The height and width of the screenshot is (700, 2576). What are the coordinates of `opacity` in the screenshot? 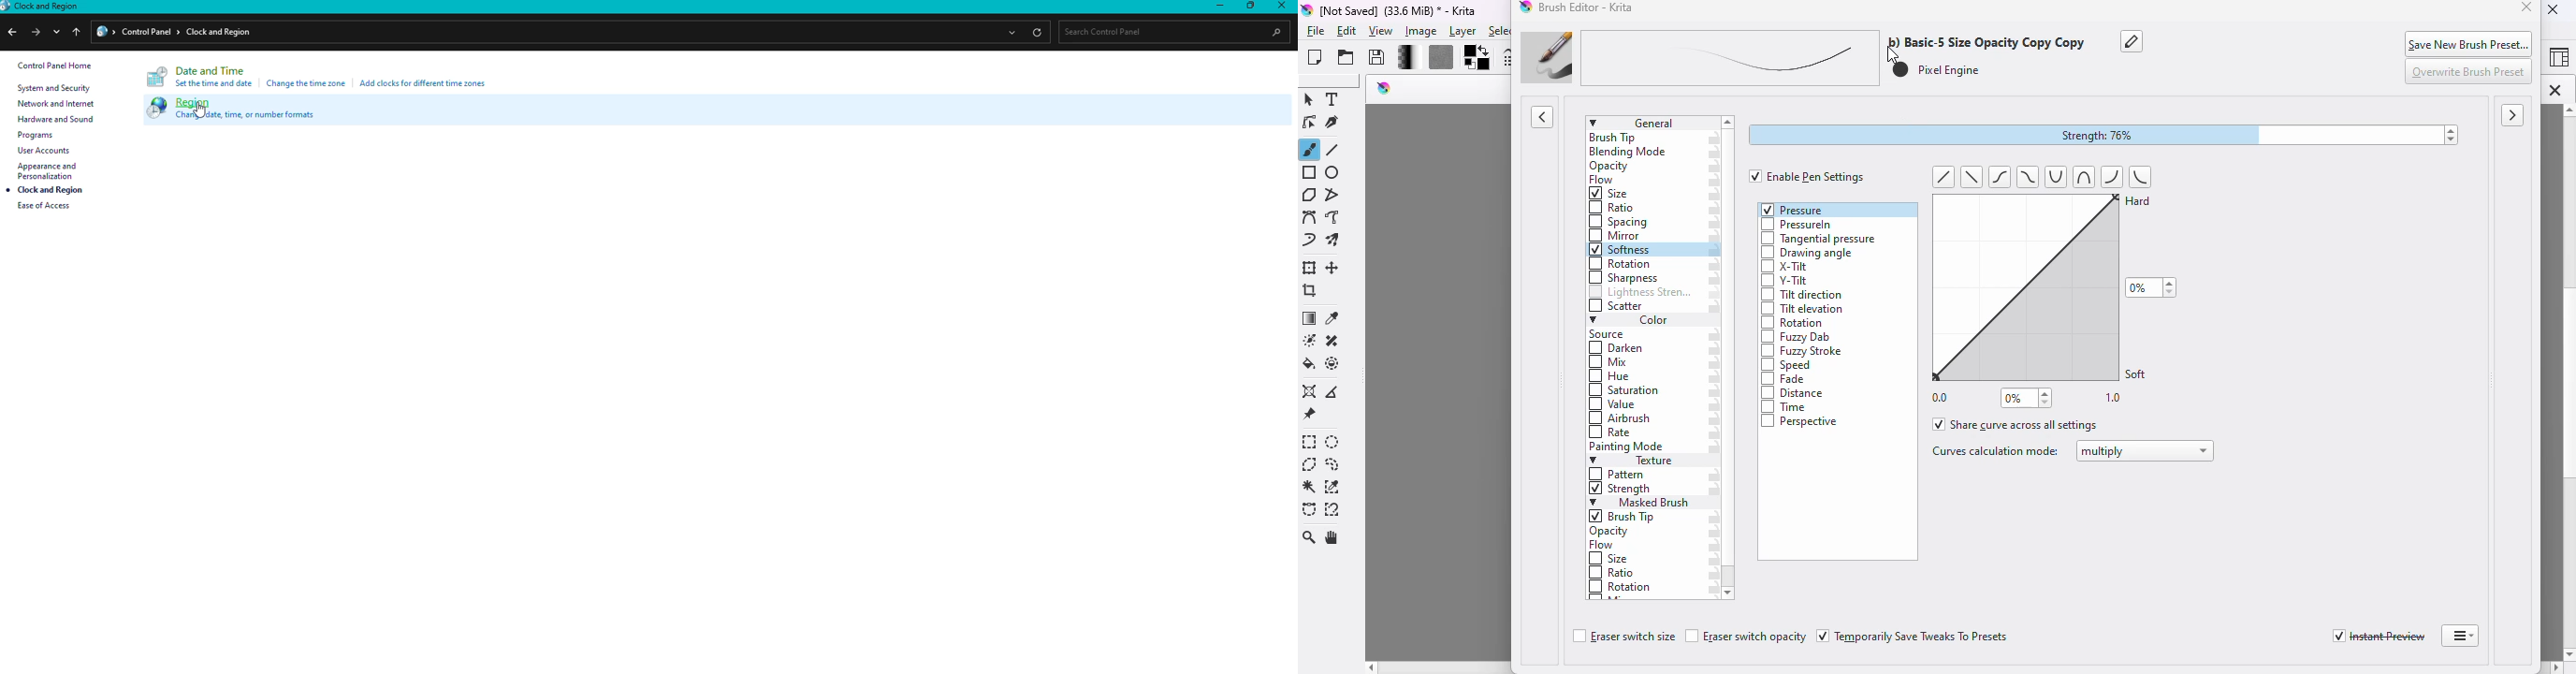 It's located at (1612, 532).